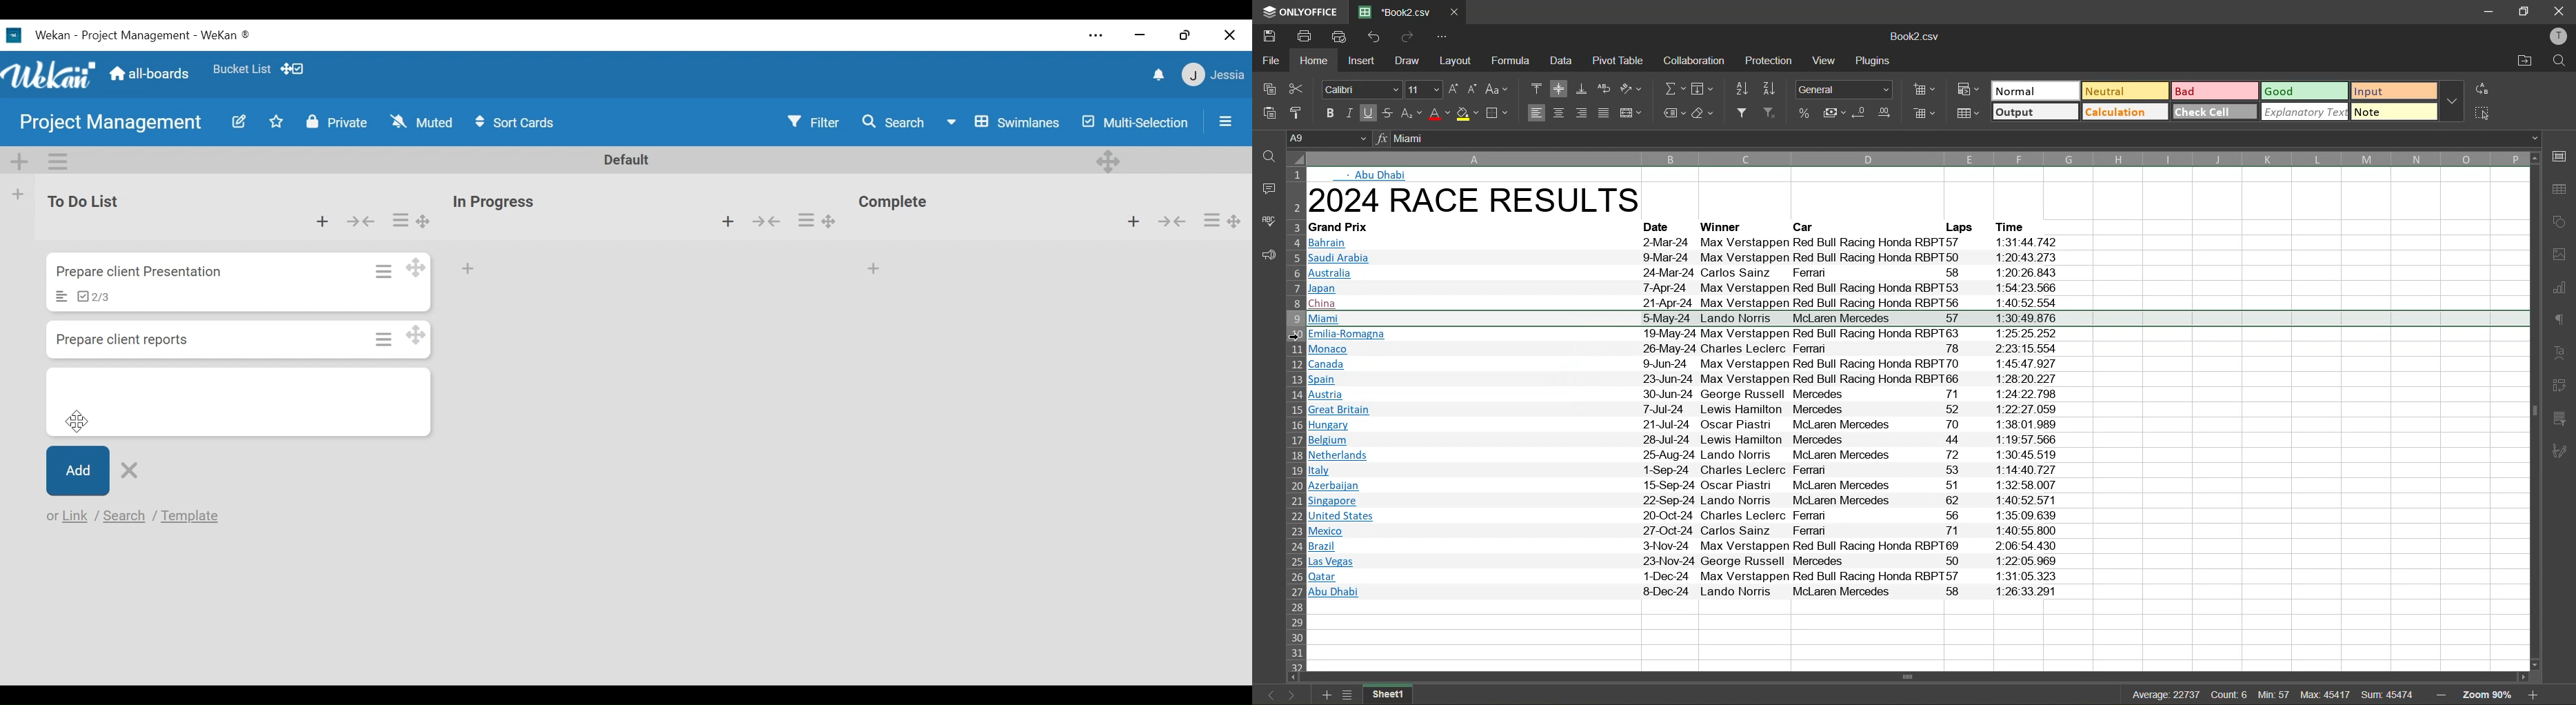  I want to click on Bucket list, so click(241, 72).